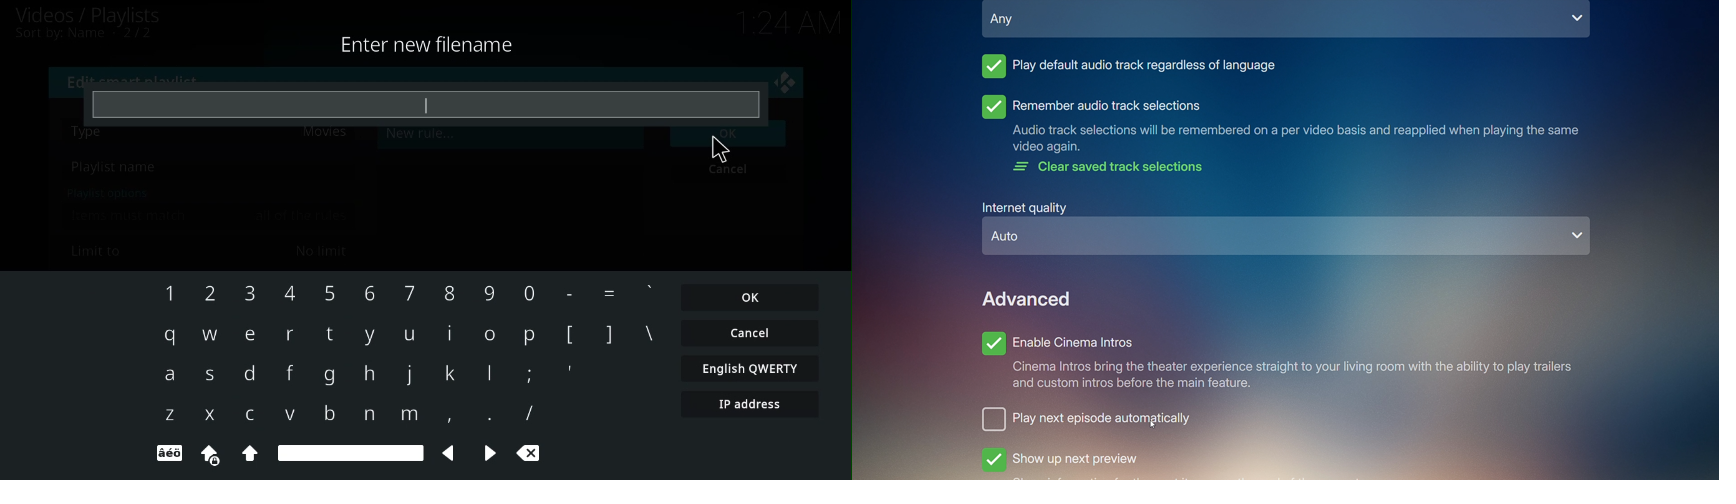 This screenshot has width=1736, height=504. Describe the element at coordinates (792, 20) in the screenshot. I see `time` at that location.